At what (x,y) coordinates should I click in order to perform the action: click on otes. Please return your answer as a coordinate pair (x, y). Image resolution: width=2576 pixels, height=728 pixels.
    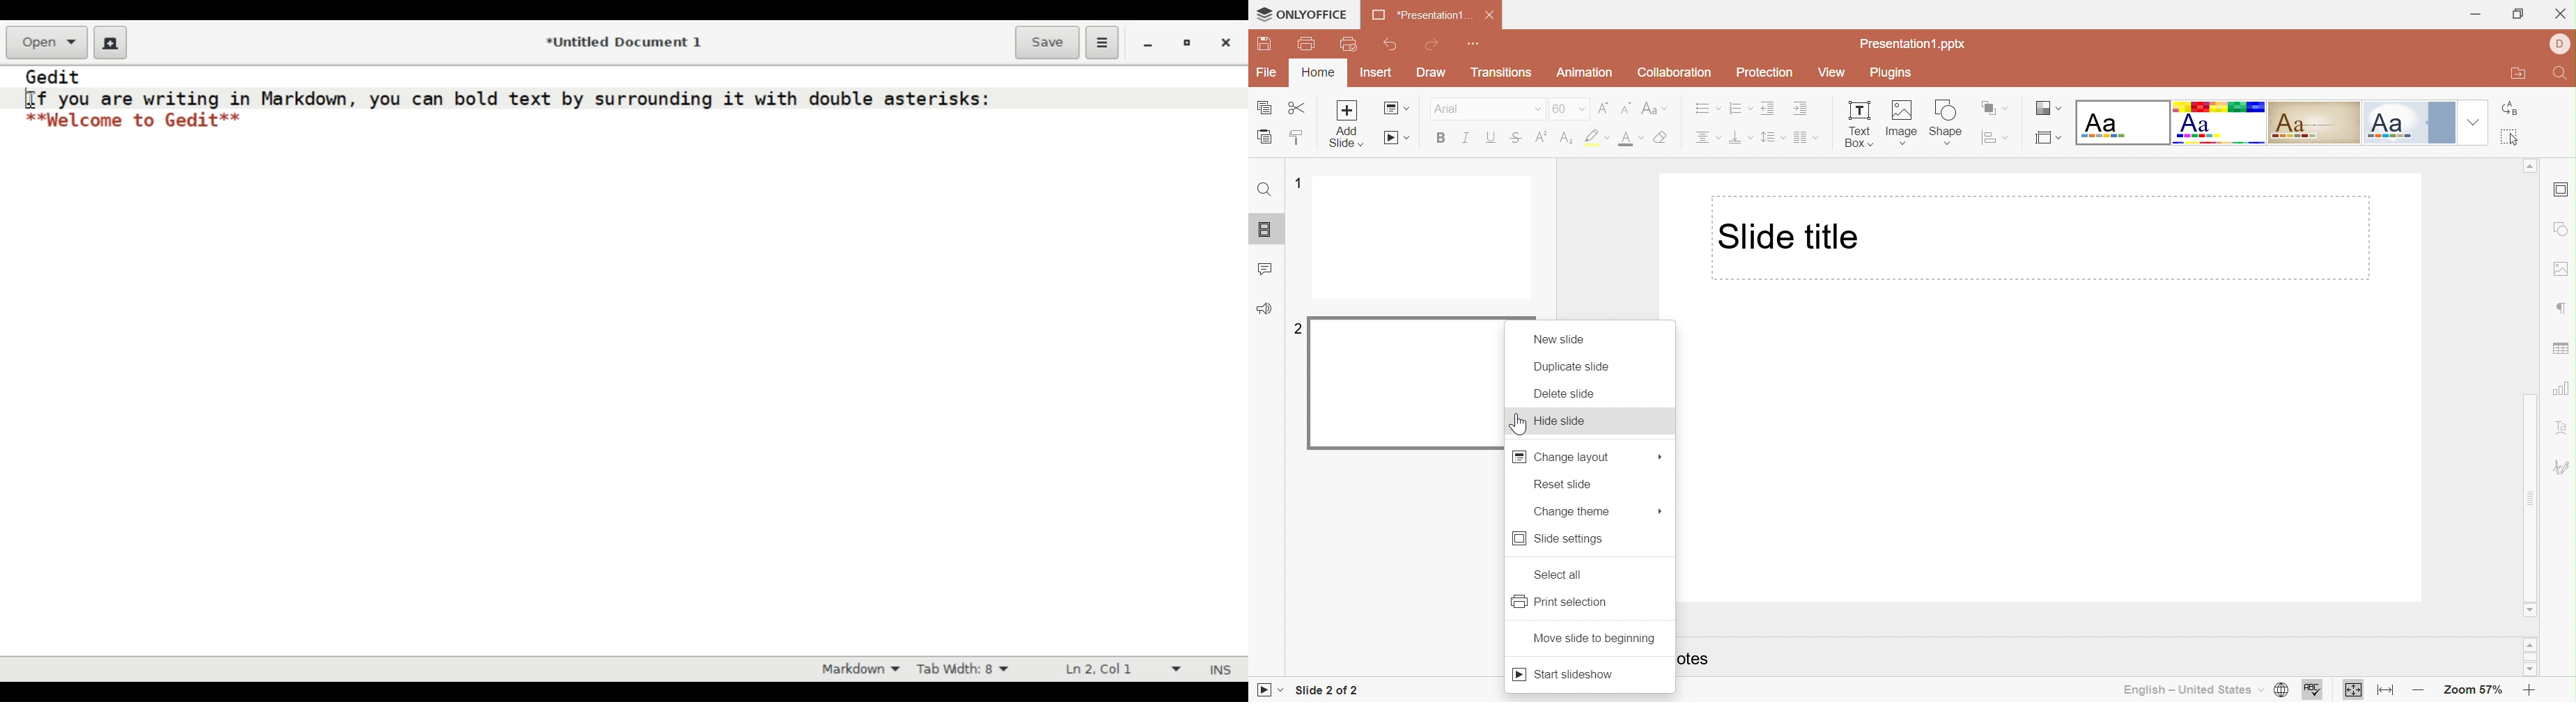
    Looking at the image, I should click on (1694, 660).